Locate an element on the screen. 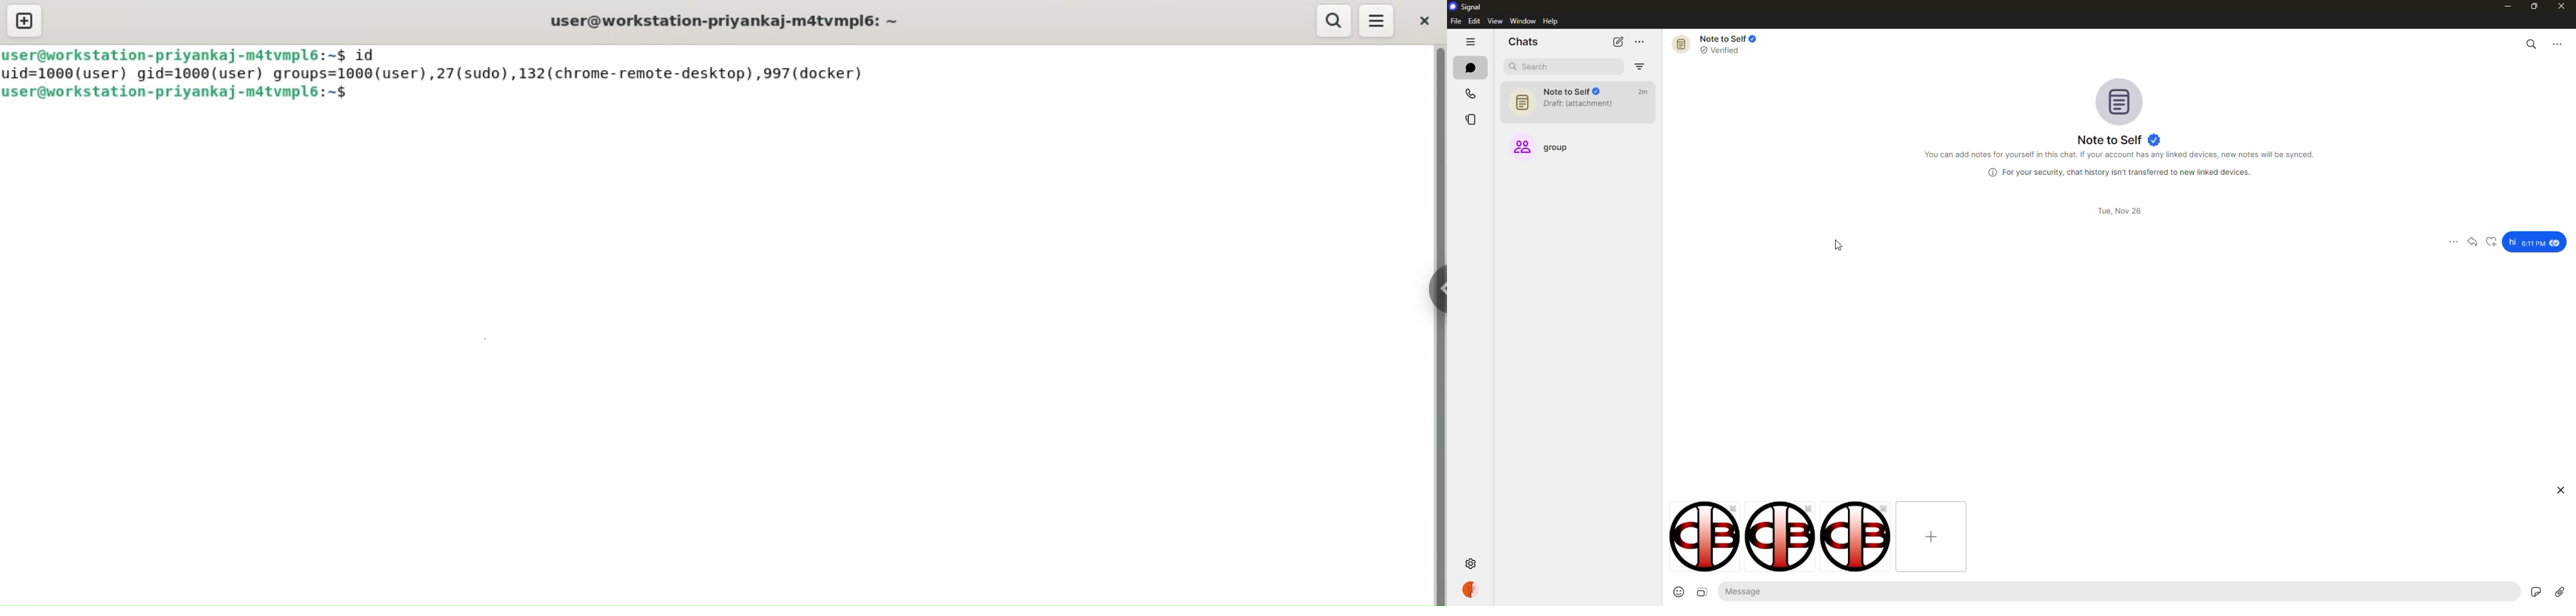  add is located at coordinates (1933, 535).